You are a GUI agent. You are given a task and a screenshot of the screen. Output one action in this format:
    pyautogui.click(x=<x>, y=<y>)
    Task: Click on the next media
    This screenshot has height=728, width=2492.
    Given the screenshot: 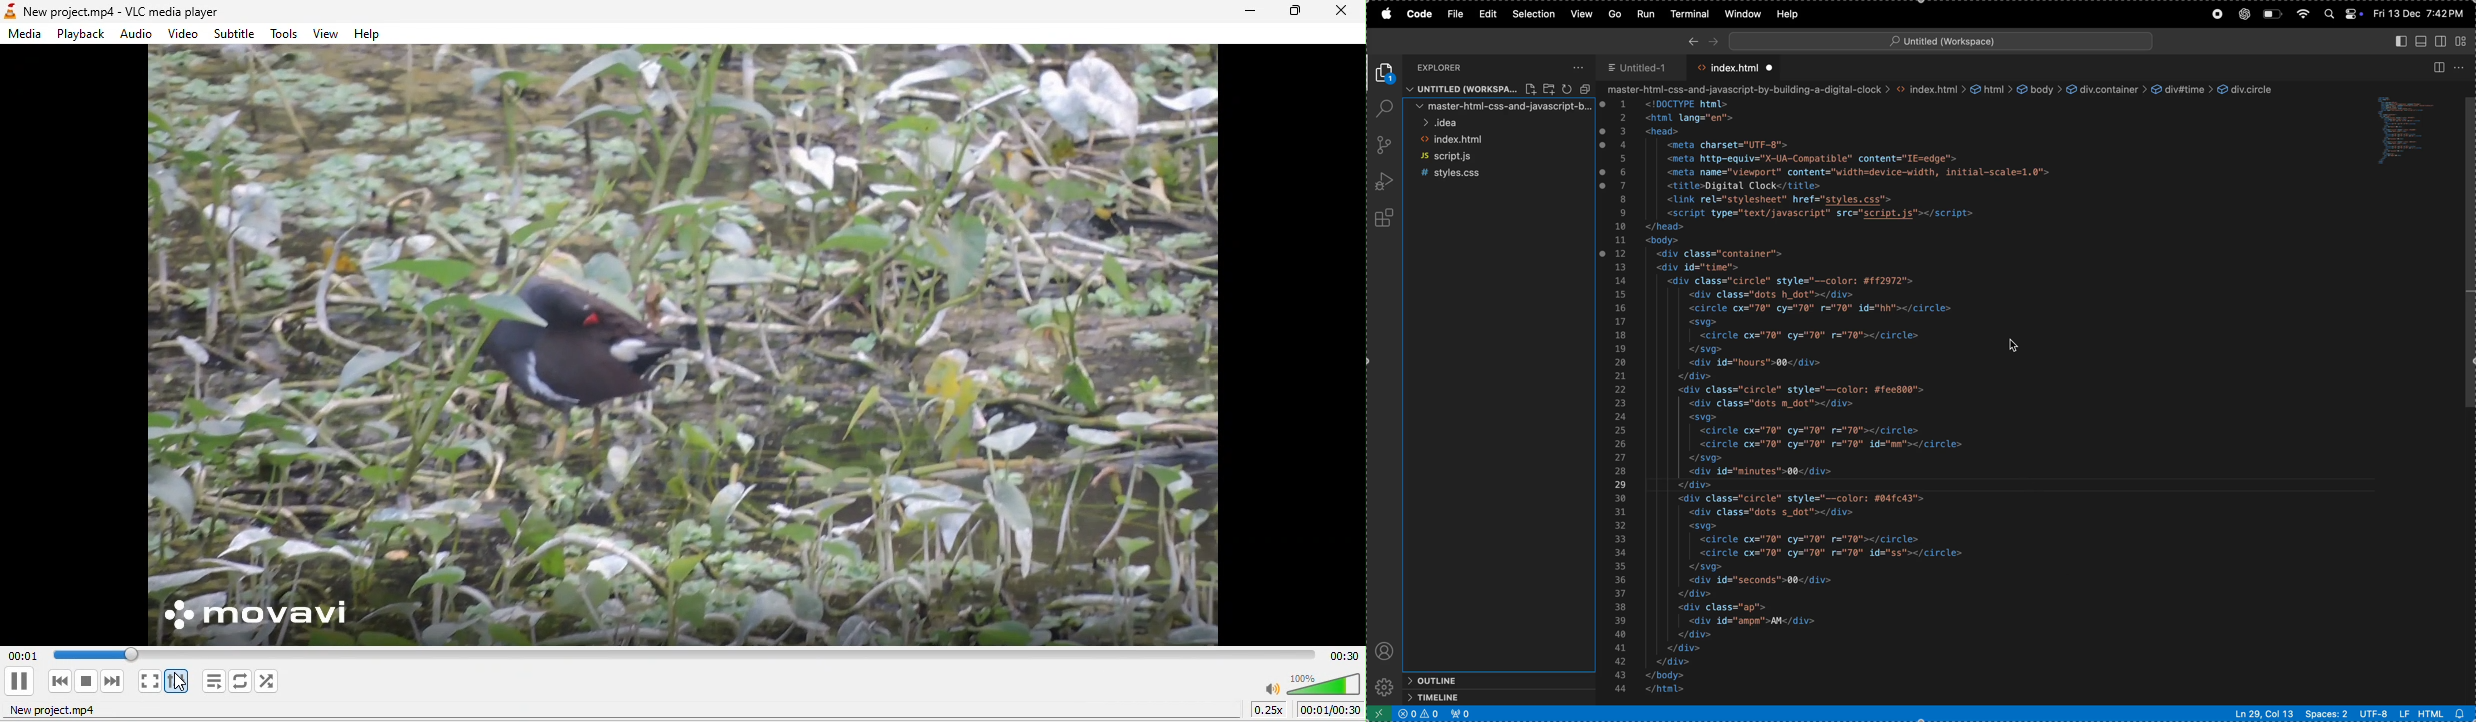 What is the action you would take?
    pyautogui.click(x=112, y=681)
    